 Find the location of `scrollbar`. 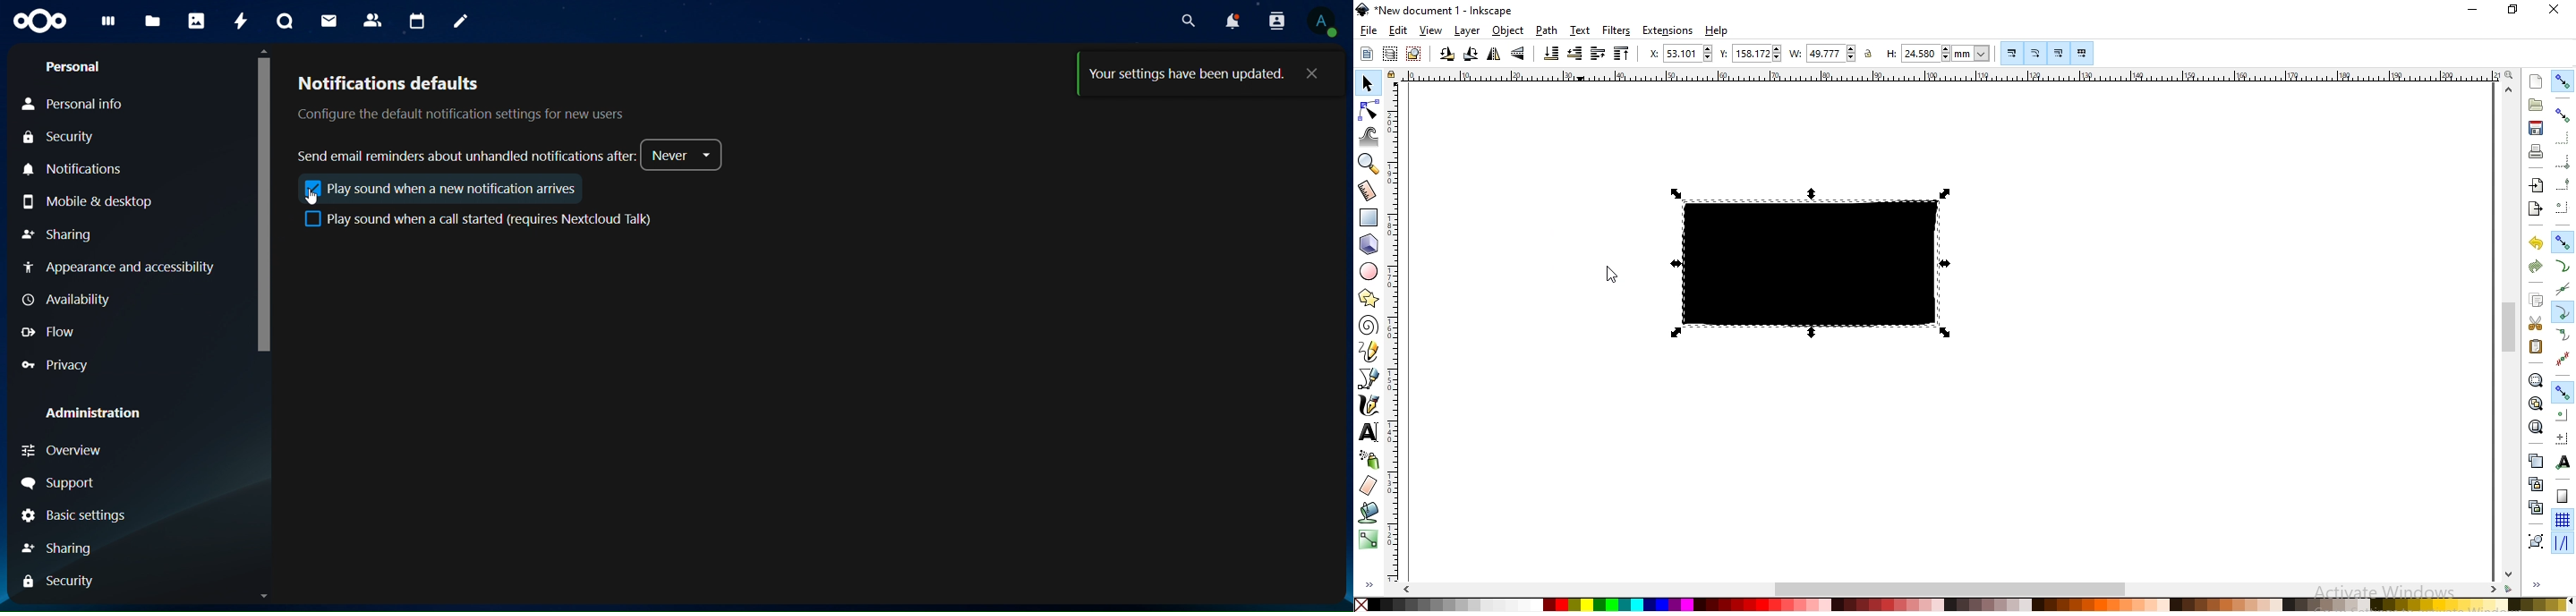

scrollbar is located at coordinates (1951, 591).